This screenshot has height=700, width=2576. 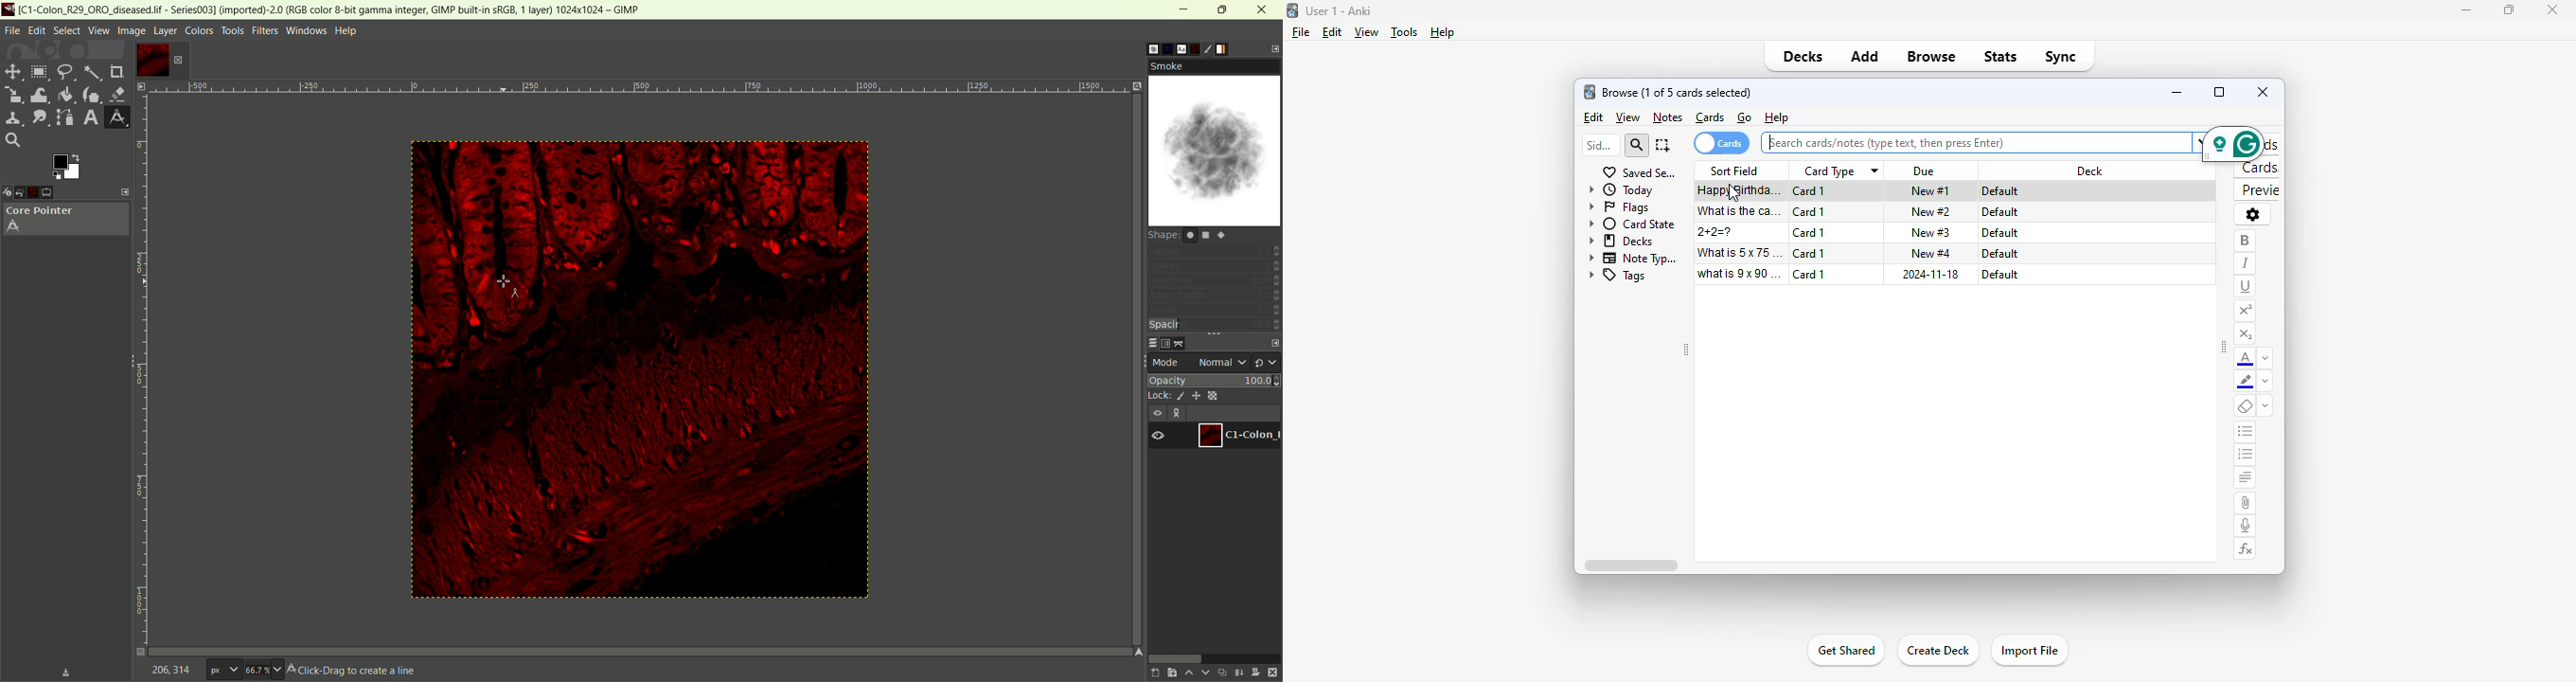 What do you see at coordinates (1404, 33) in the screenshot?
I see `tools` at bounding box center [1404, 33].